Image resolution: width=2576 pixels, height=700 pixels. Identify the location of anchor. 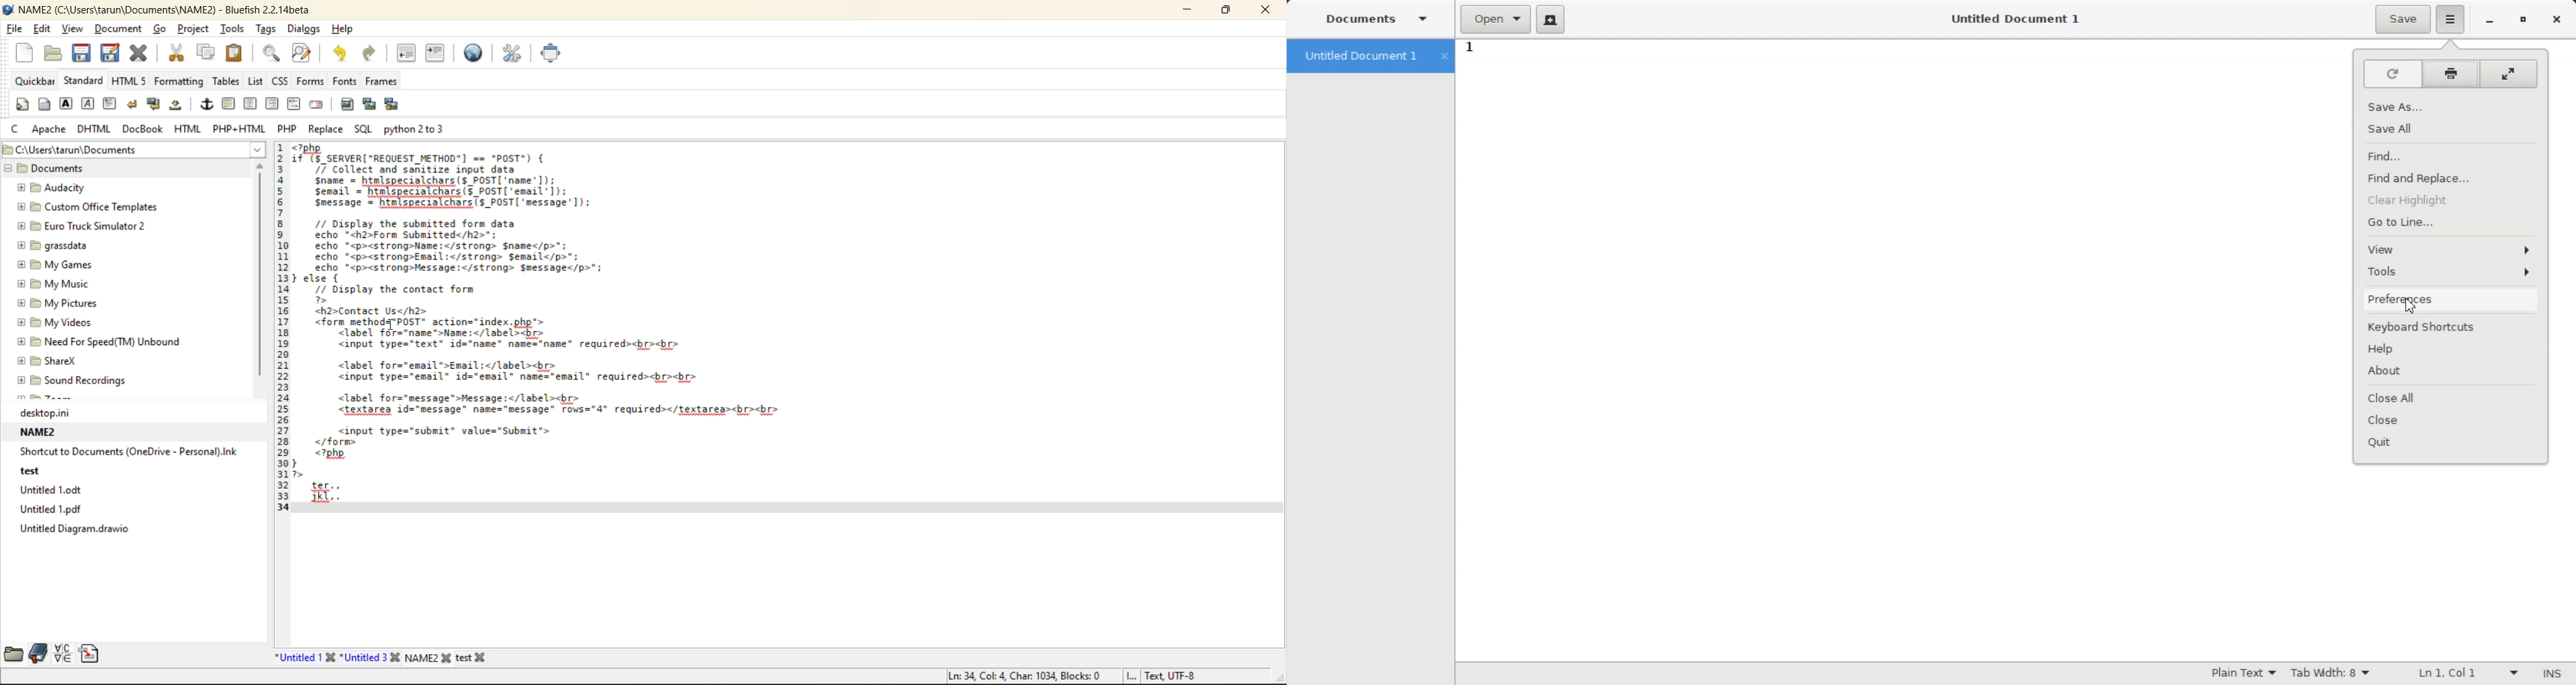
(207, 105).